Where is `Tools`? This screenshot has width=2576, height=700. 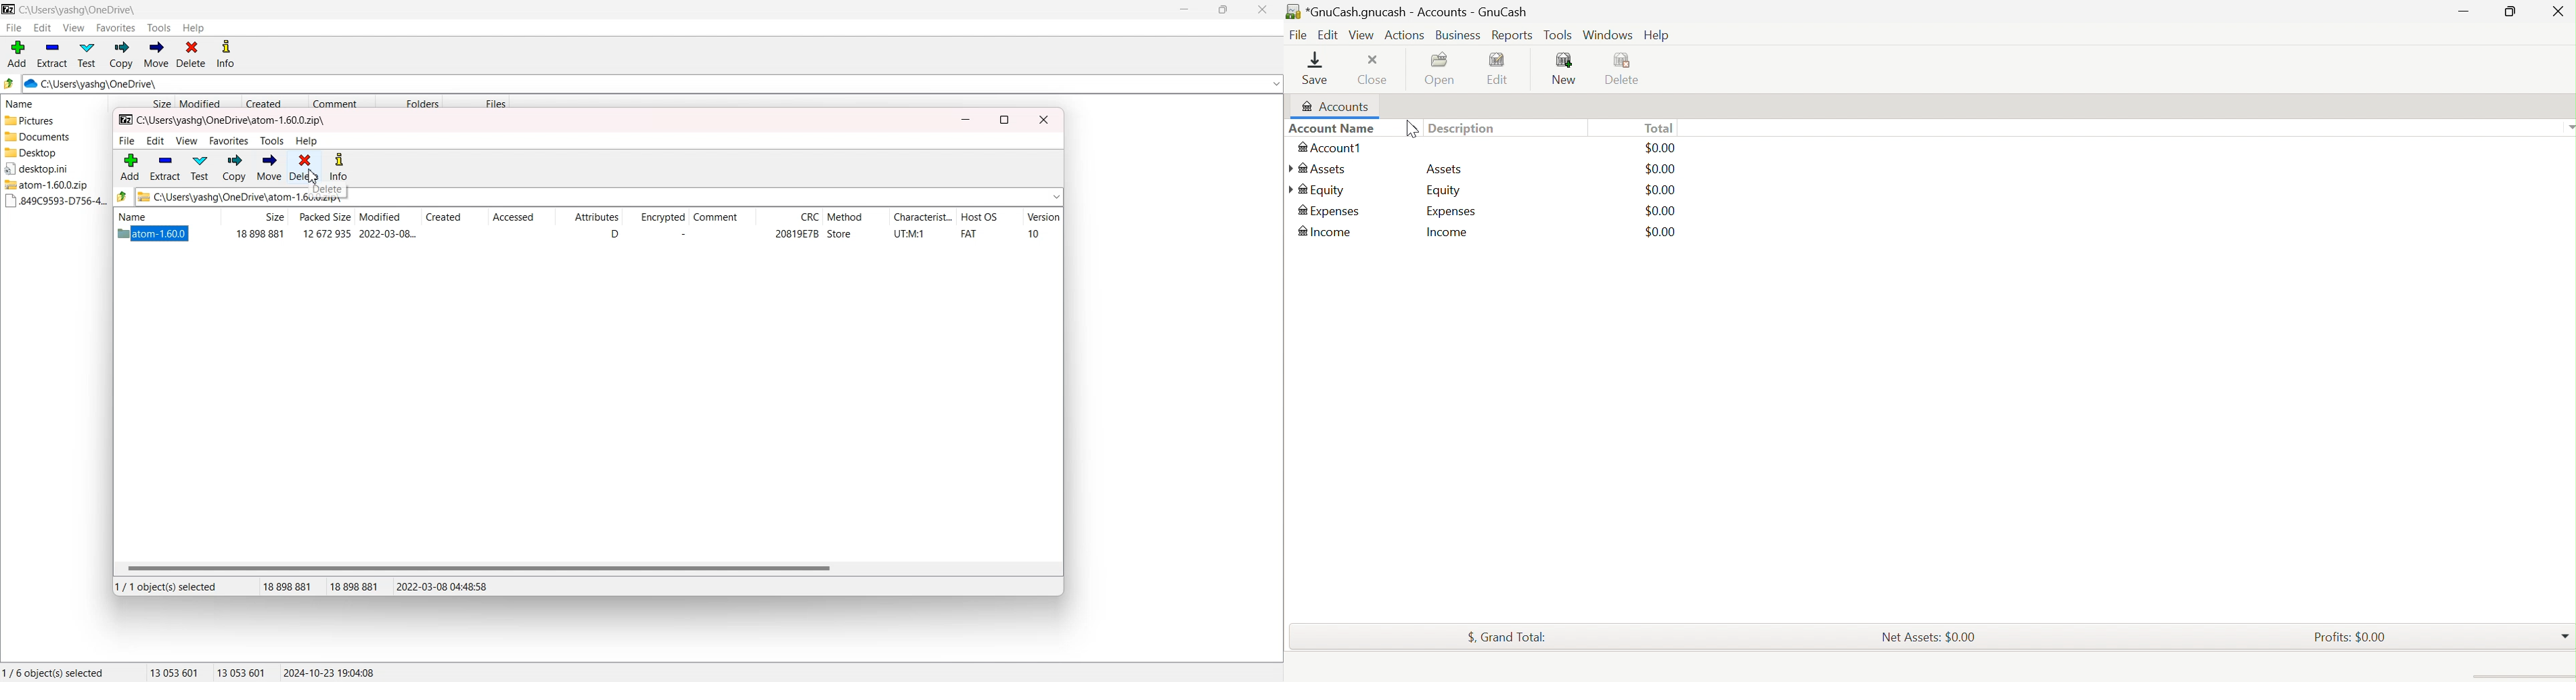 Tools is located at coordinates (160, 28).